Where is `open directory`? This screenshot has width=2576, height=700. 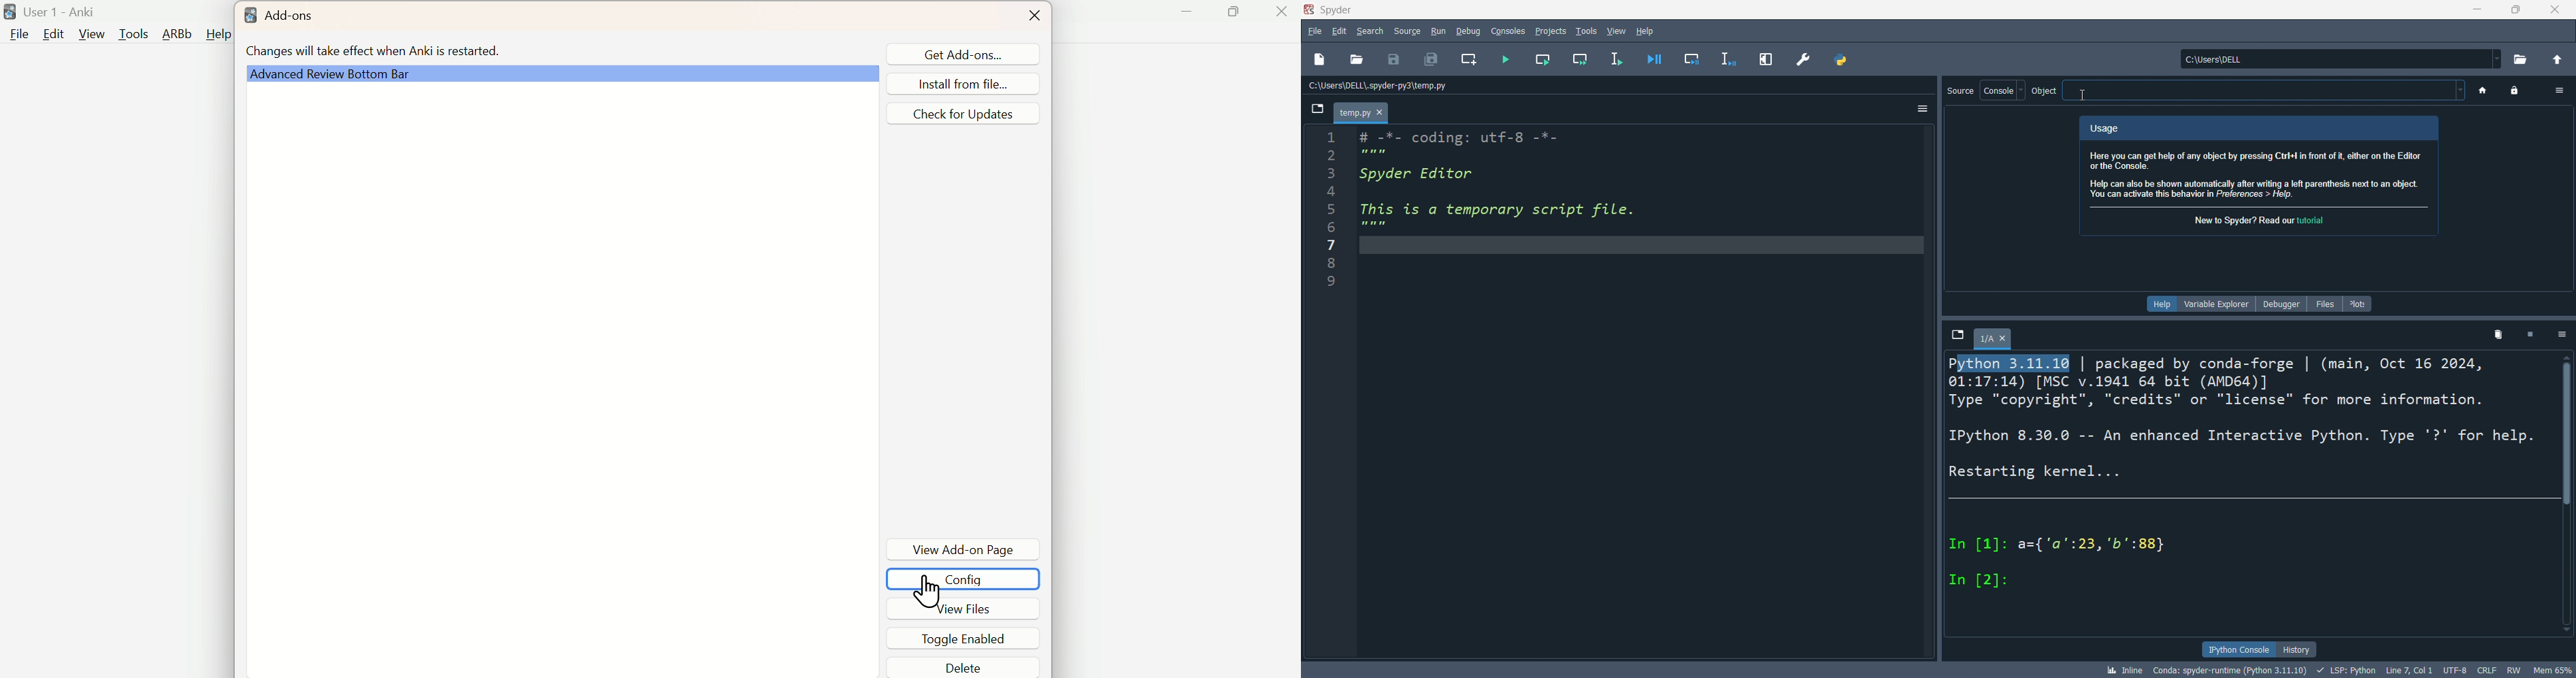 open directory is located at coordinates (2517, 60).